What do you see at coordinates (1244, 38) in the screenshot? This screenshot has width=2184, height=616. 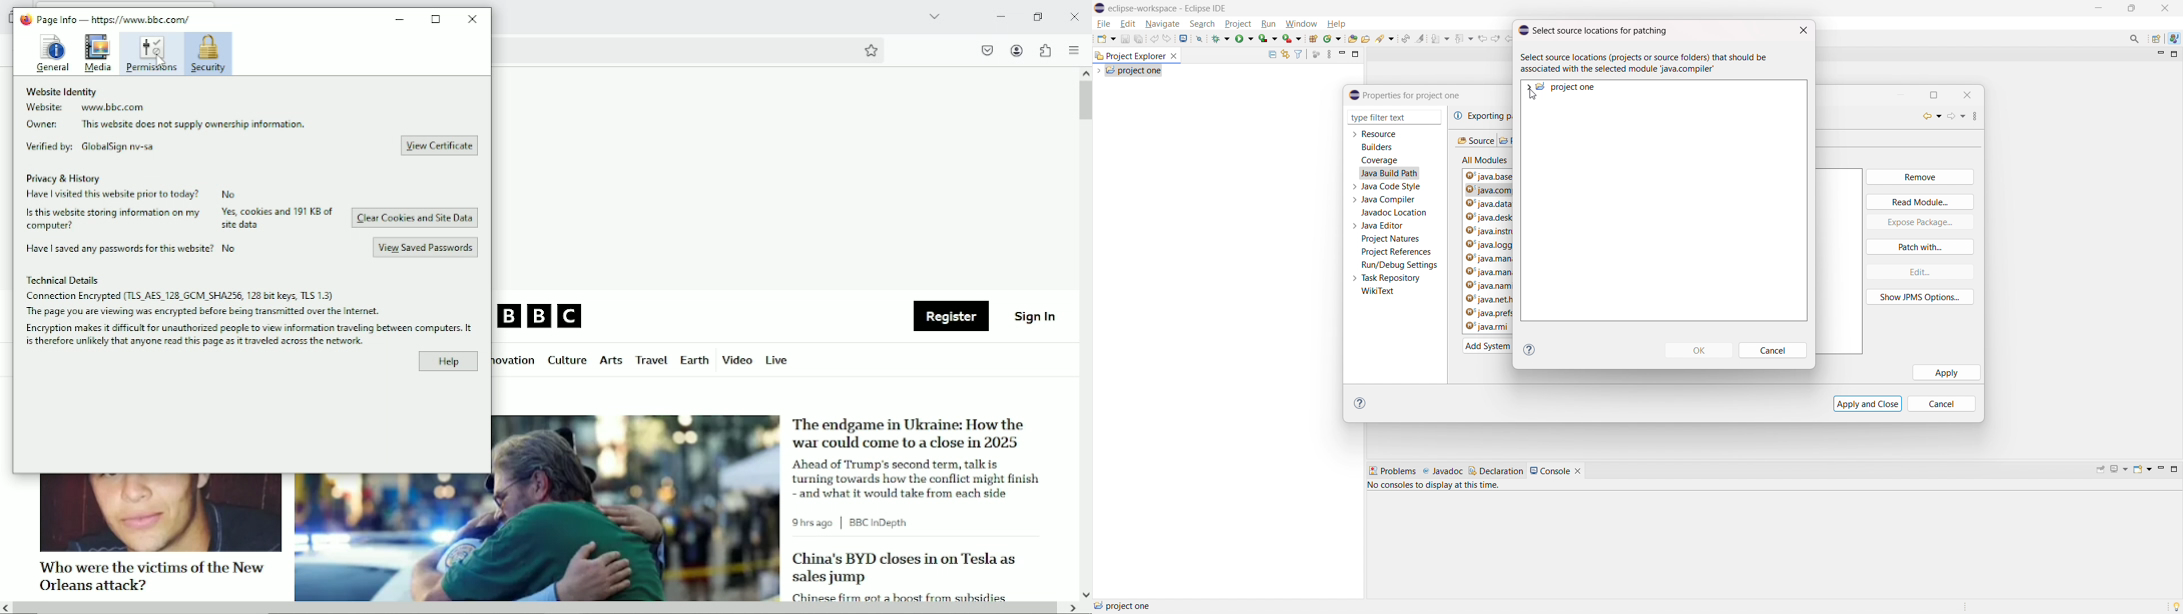 I see `run` at bounding box center [1244, 38].